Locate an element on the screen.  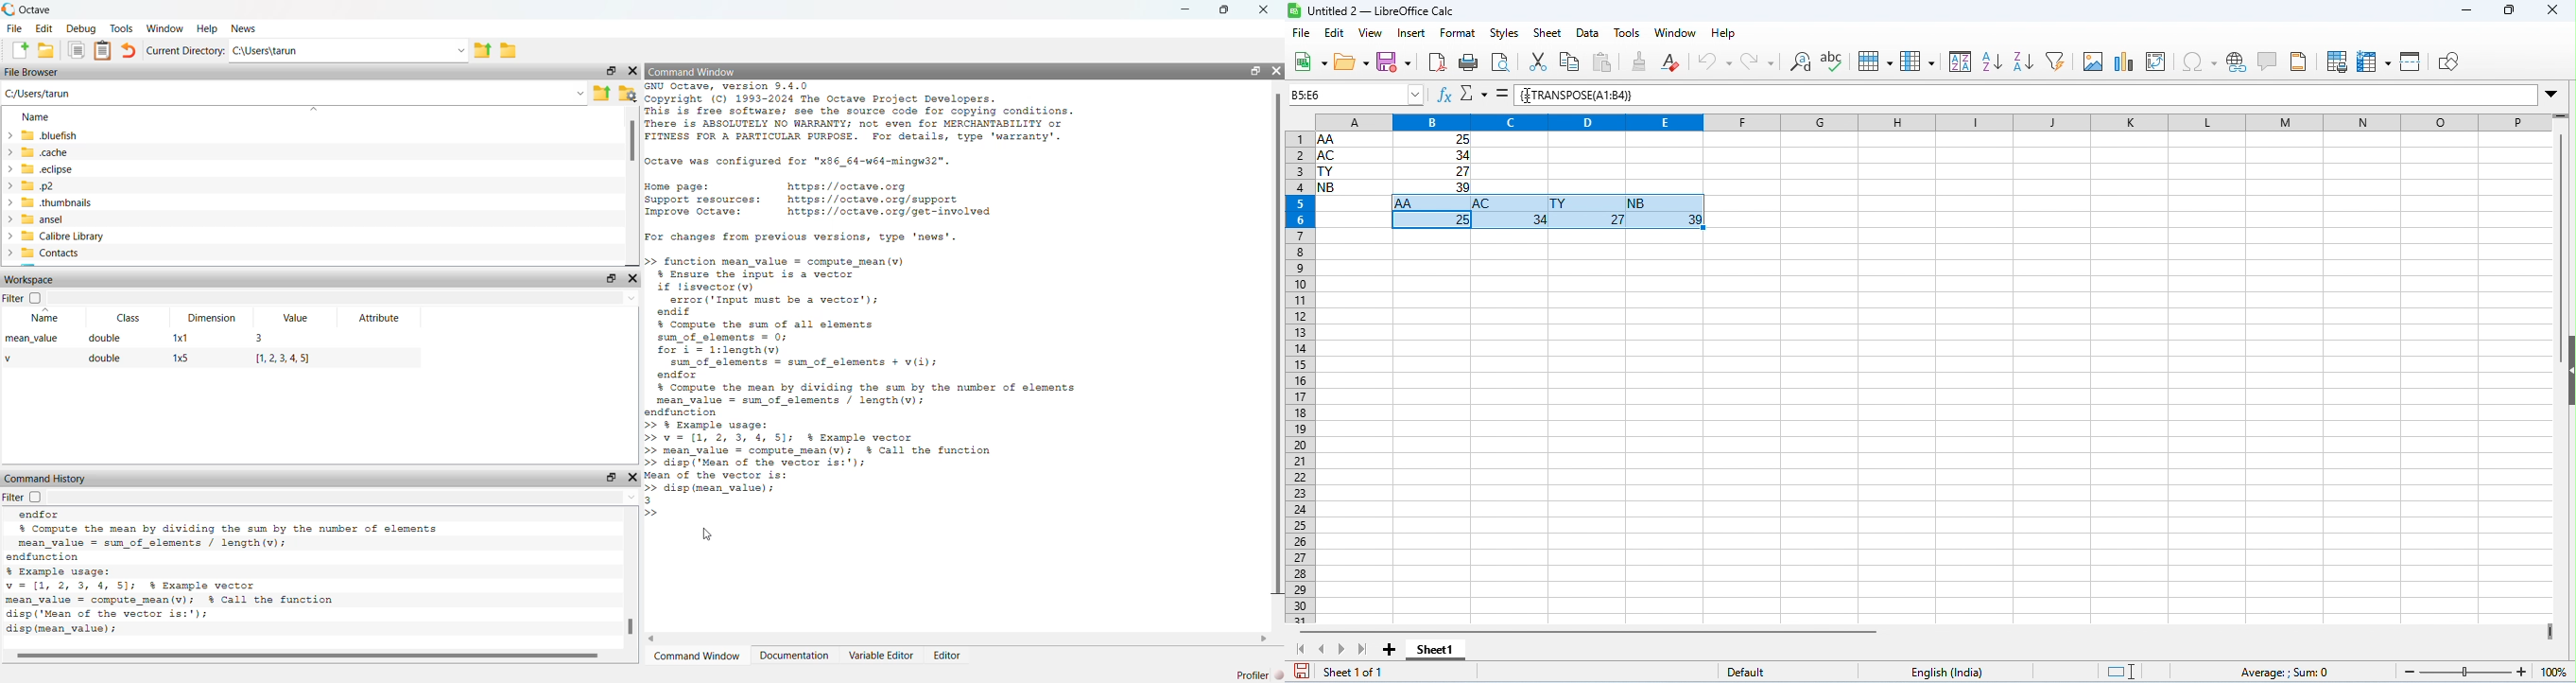
Contacts is located at coordinates (50, 253).